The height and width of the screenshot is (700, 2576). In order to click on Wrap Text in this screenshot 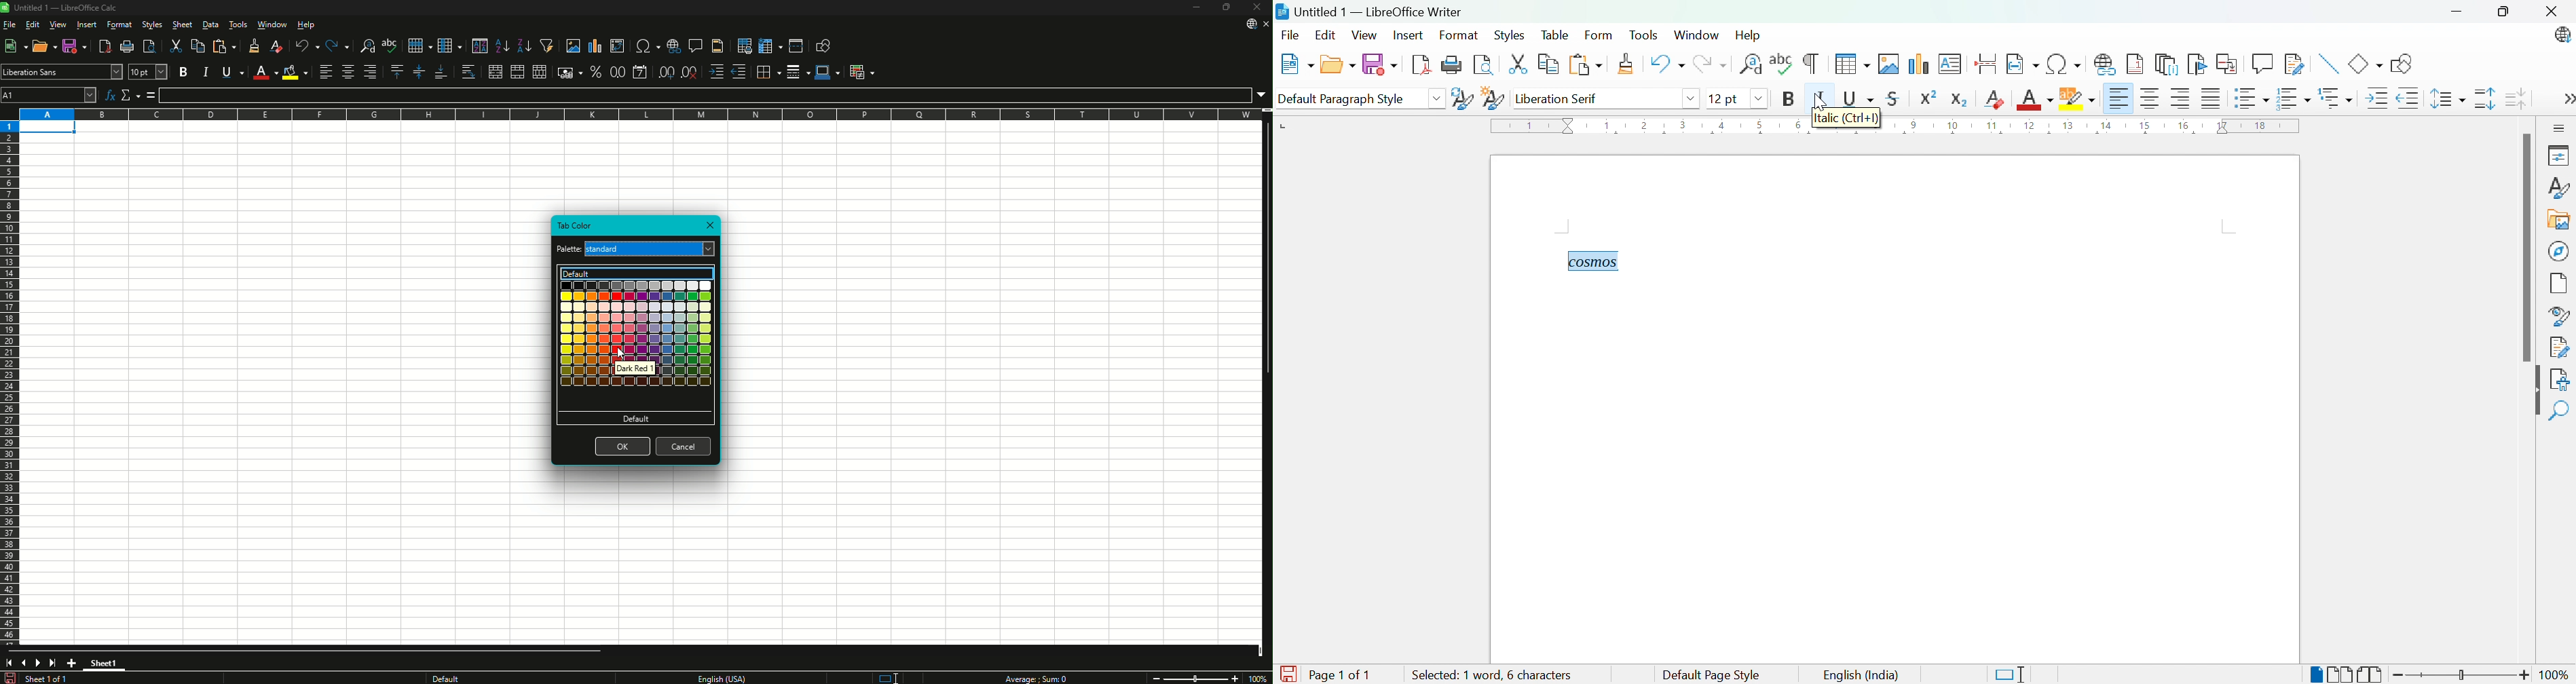, I will do `click(468, 72)`.